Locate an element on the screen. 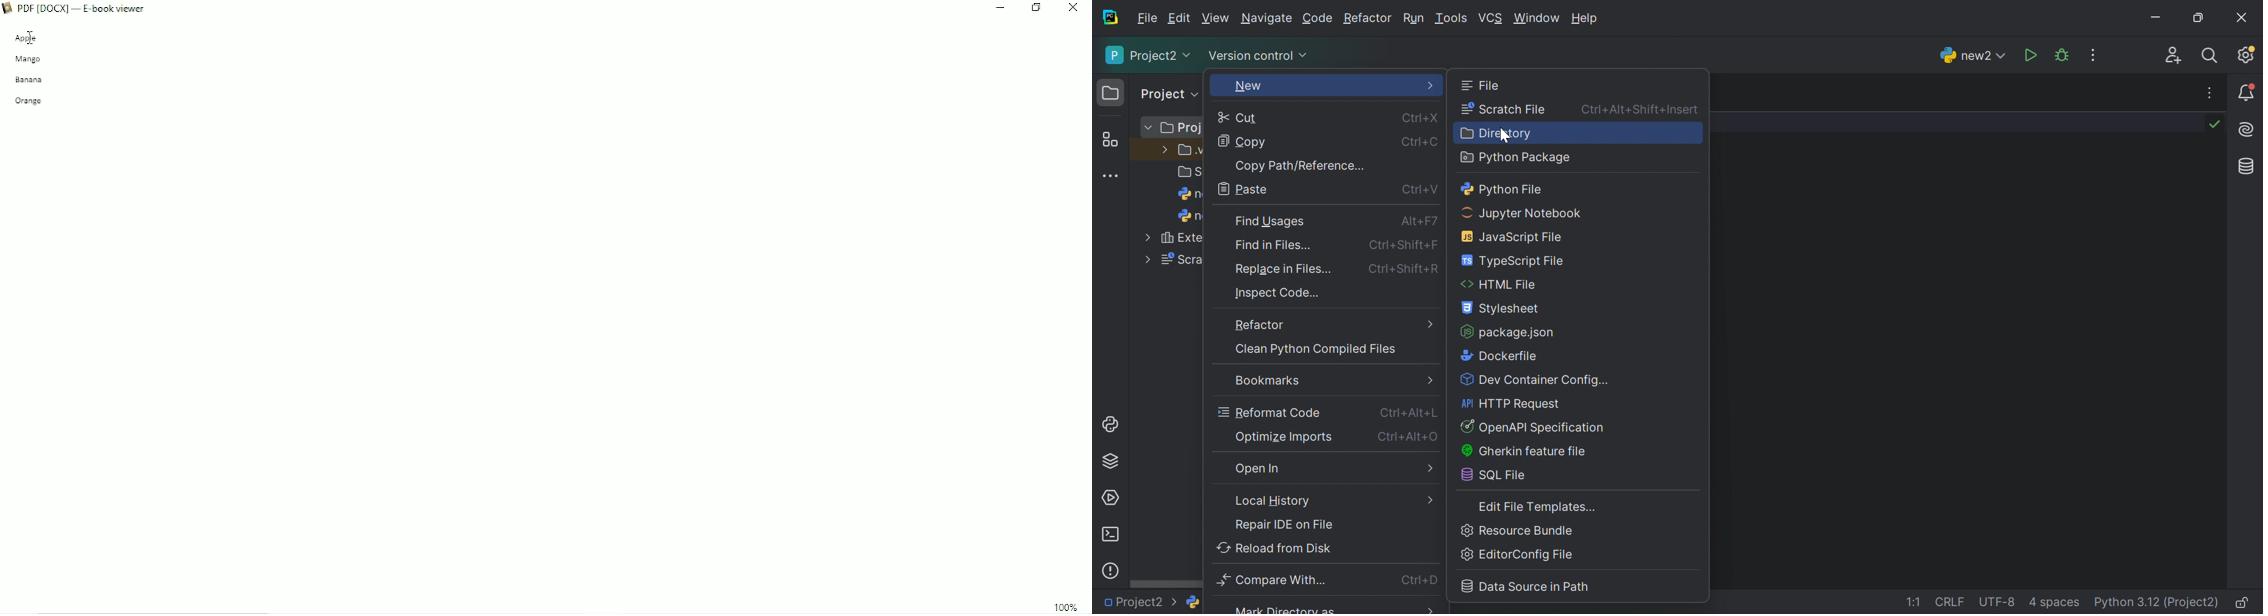 The width and height of the screenshot is (2268, 616).  is located at coordinates (1534, 427).